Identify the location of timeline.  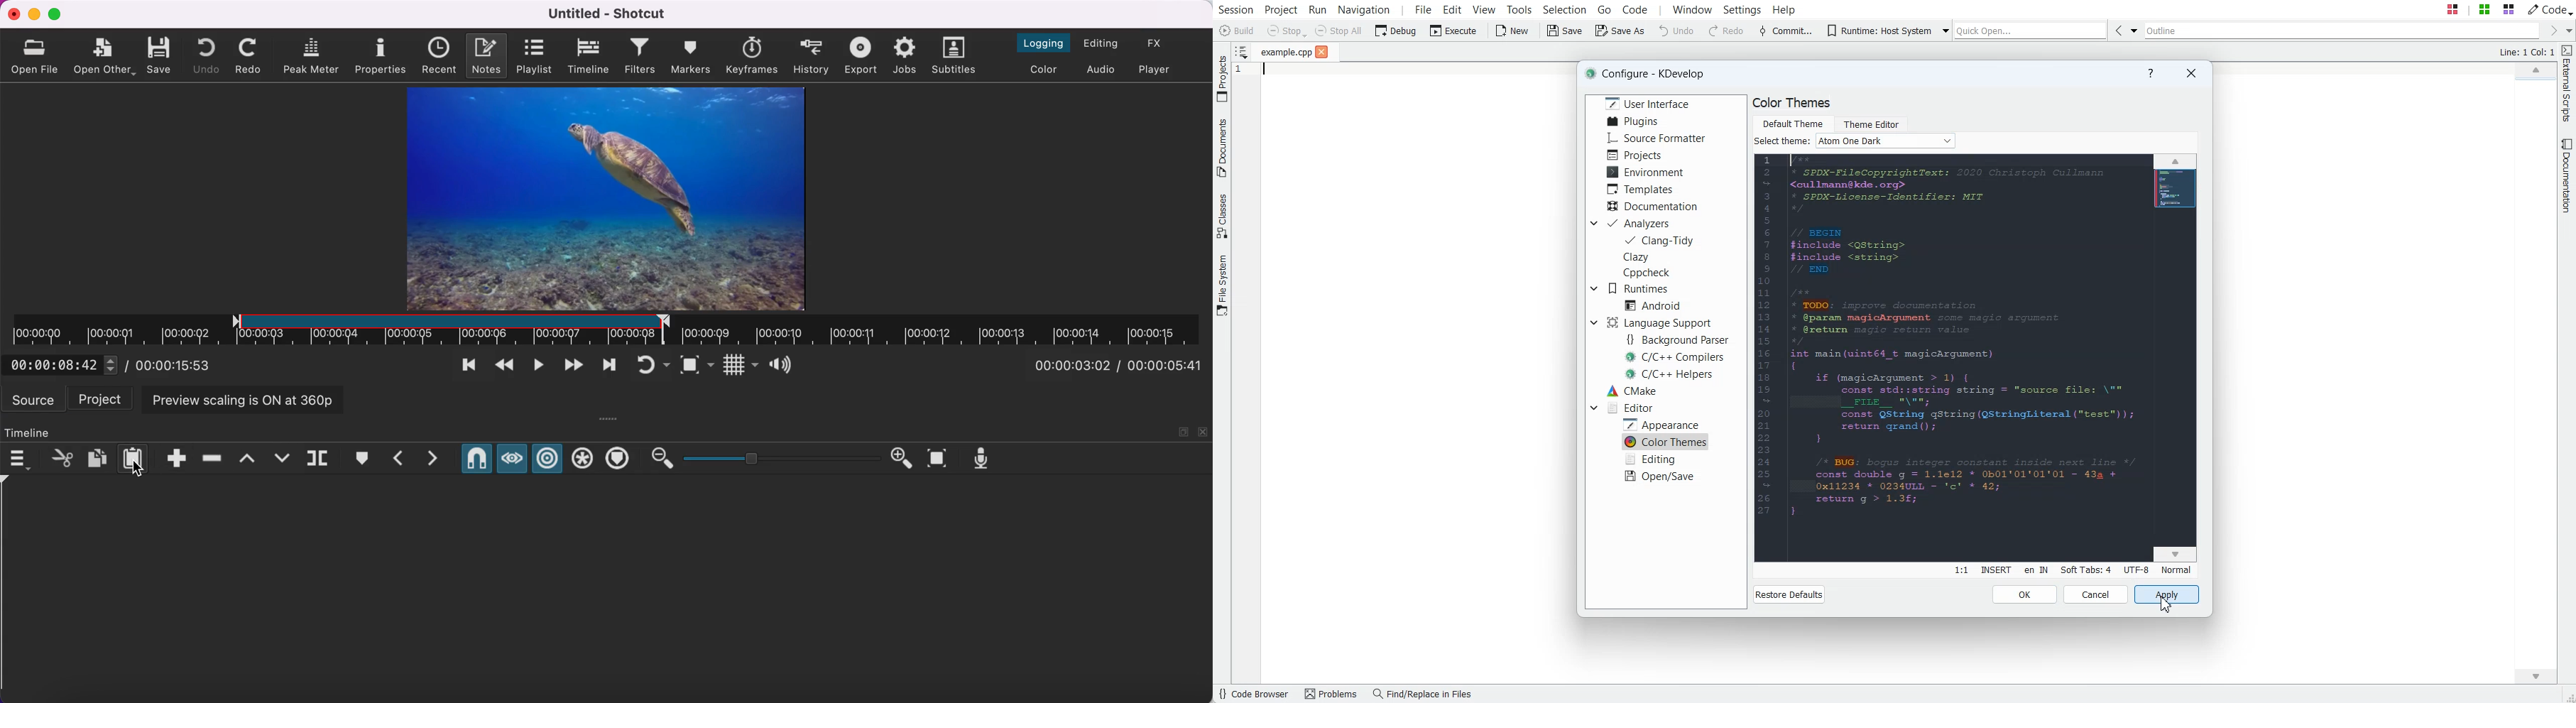
(588, 56).